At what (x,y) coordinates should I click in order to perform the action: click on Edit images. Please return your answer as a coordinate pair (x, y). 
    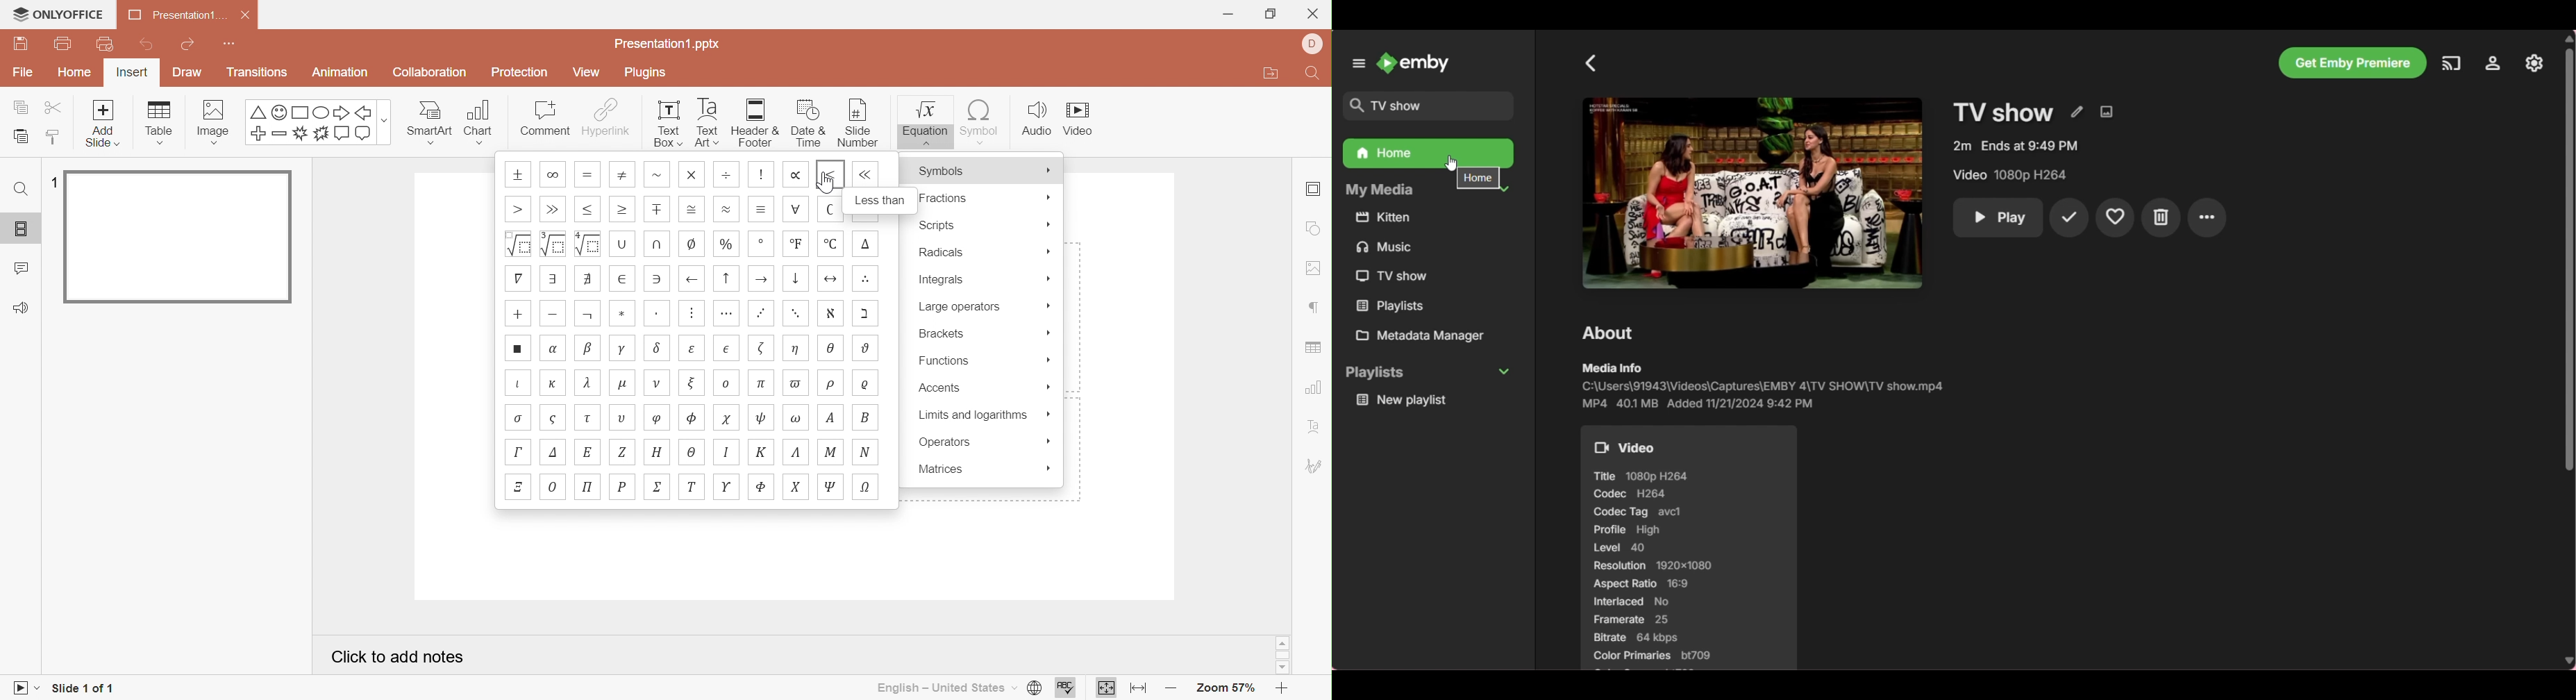
    Looking at the image, I should click on (2107, 112).